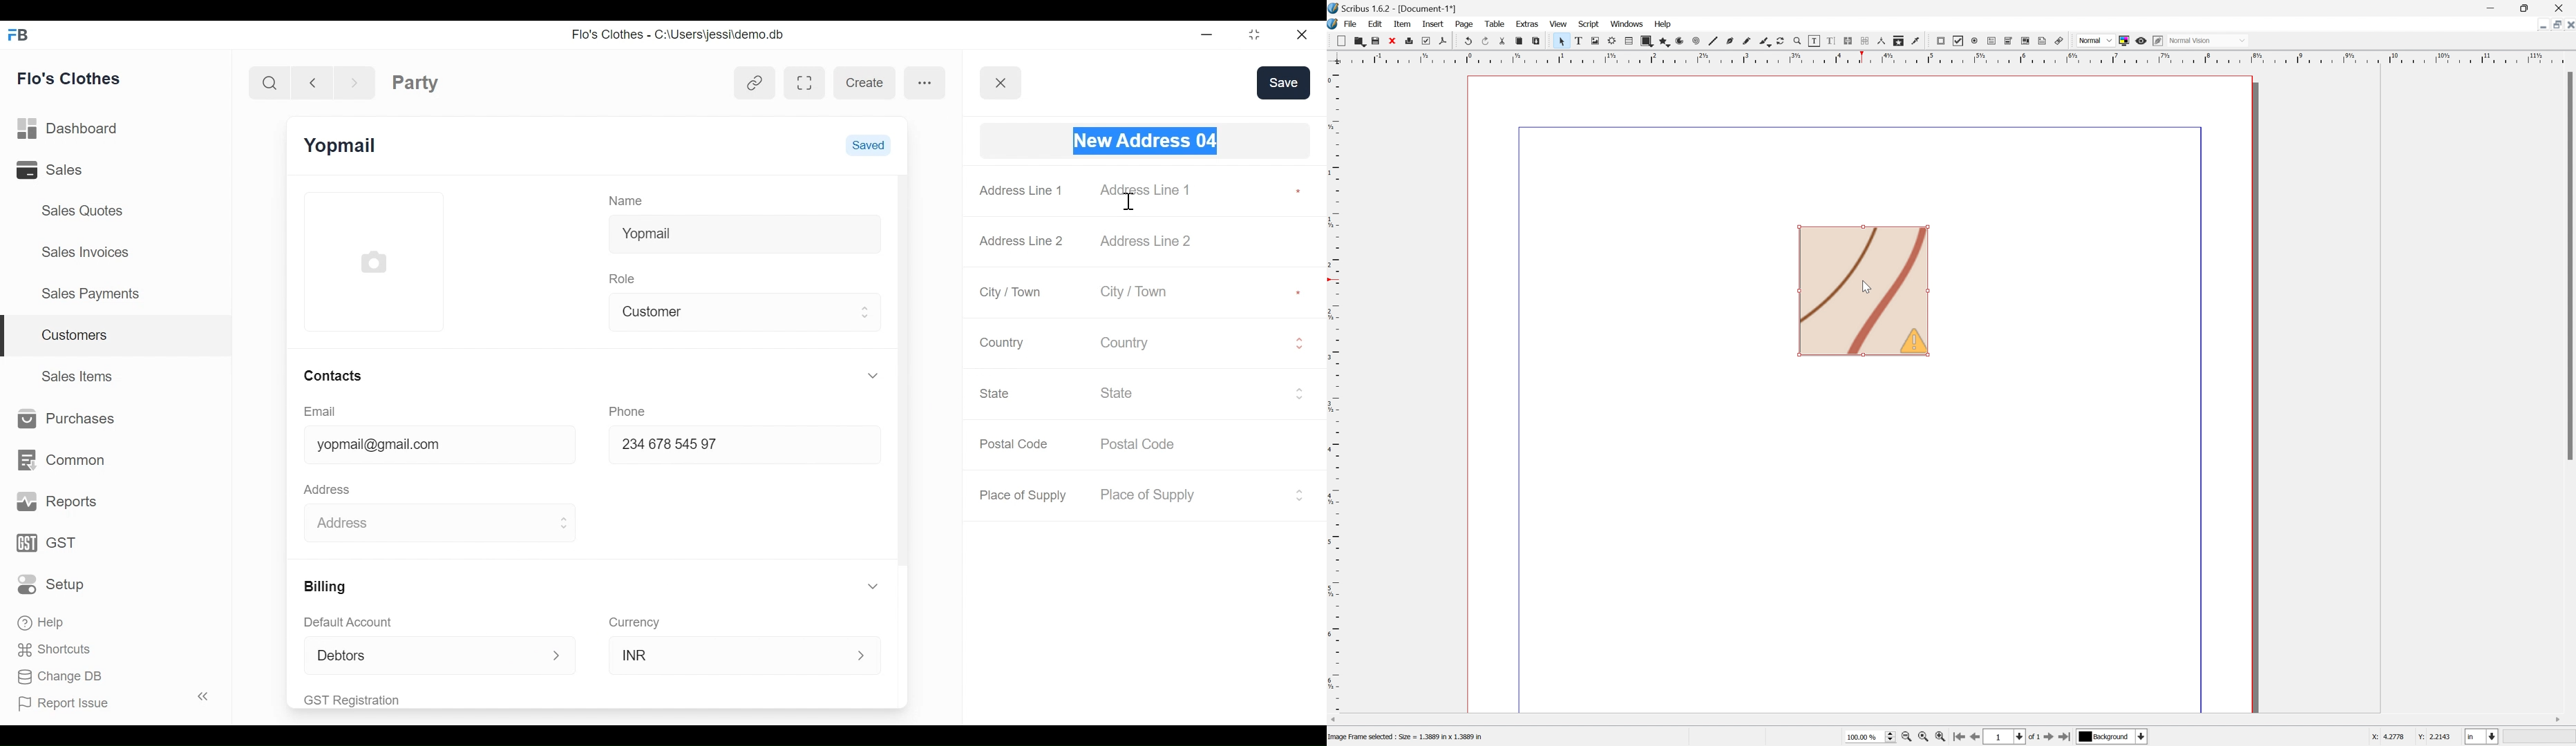  Describe the element at coordinates (625, 277) in the screenshot. I see `Role` at that location.